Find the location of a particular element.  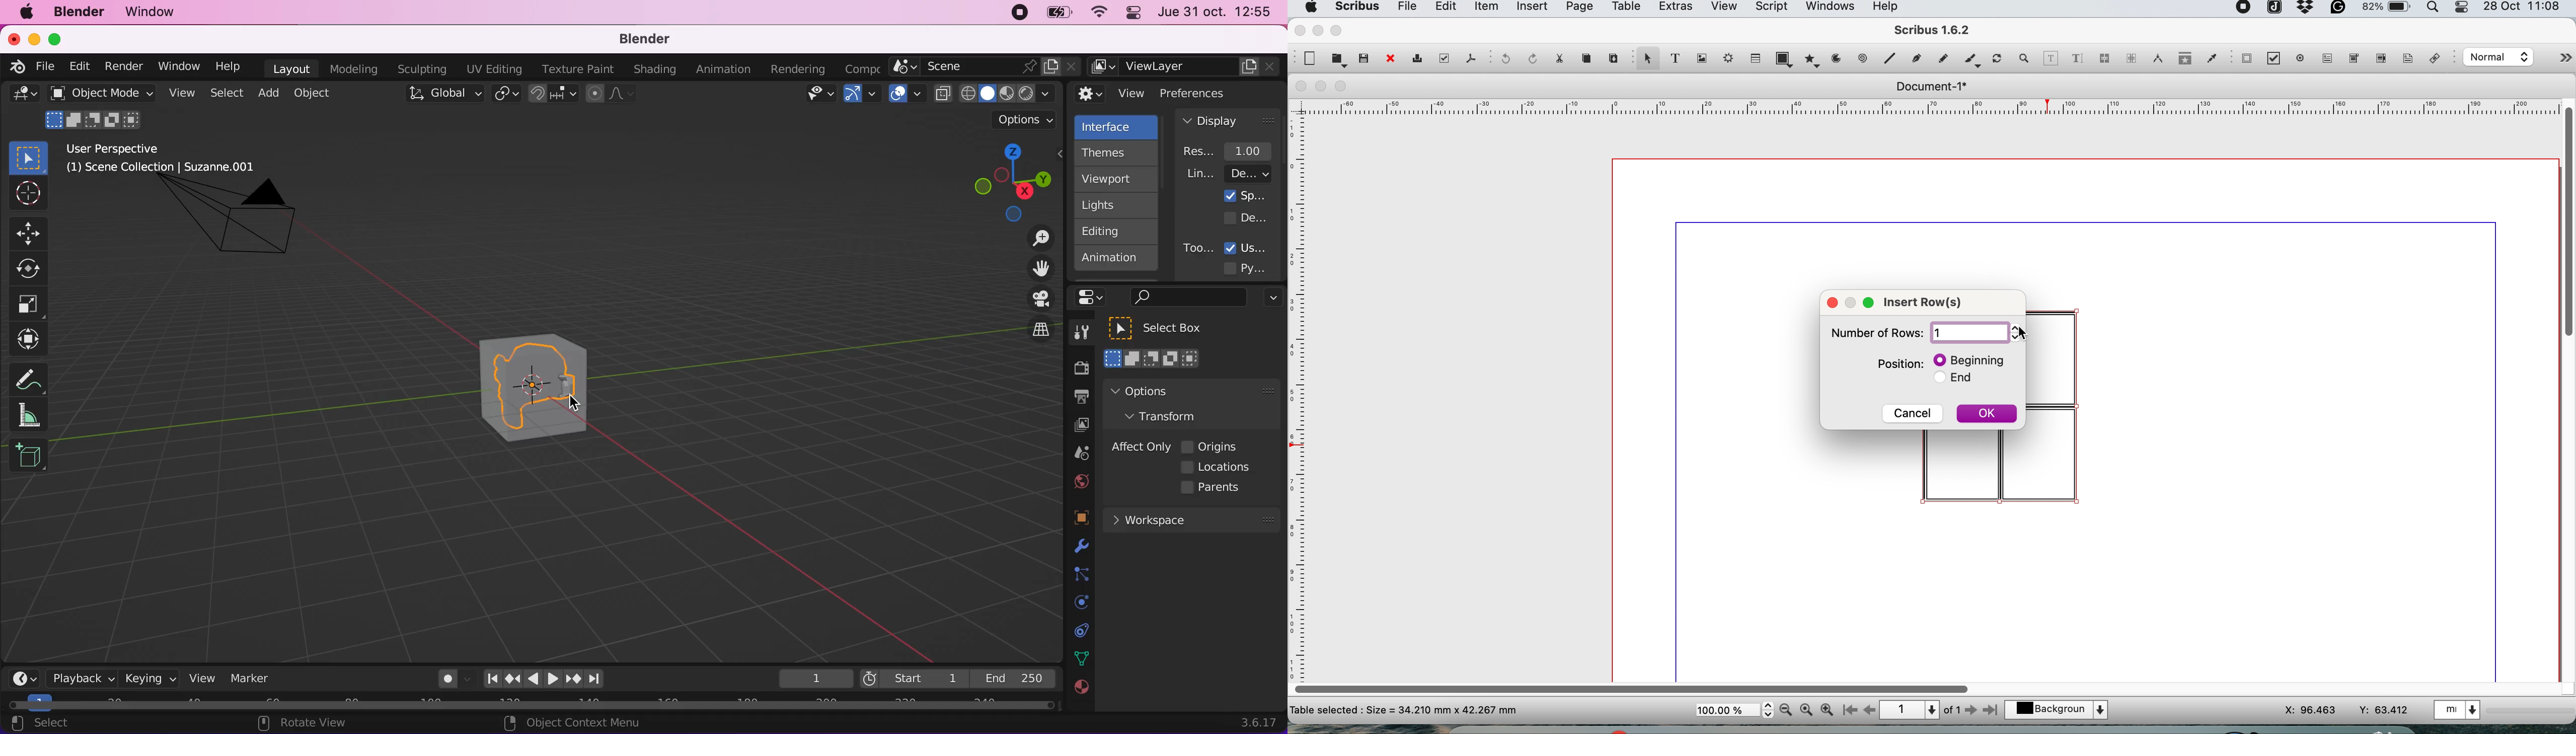

physics is located at coordinates (1079, 547).